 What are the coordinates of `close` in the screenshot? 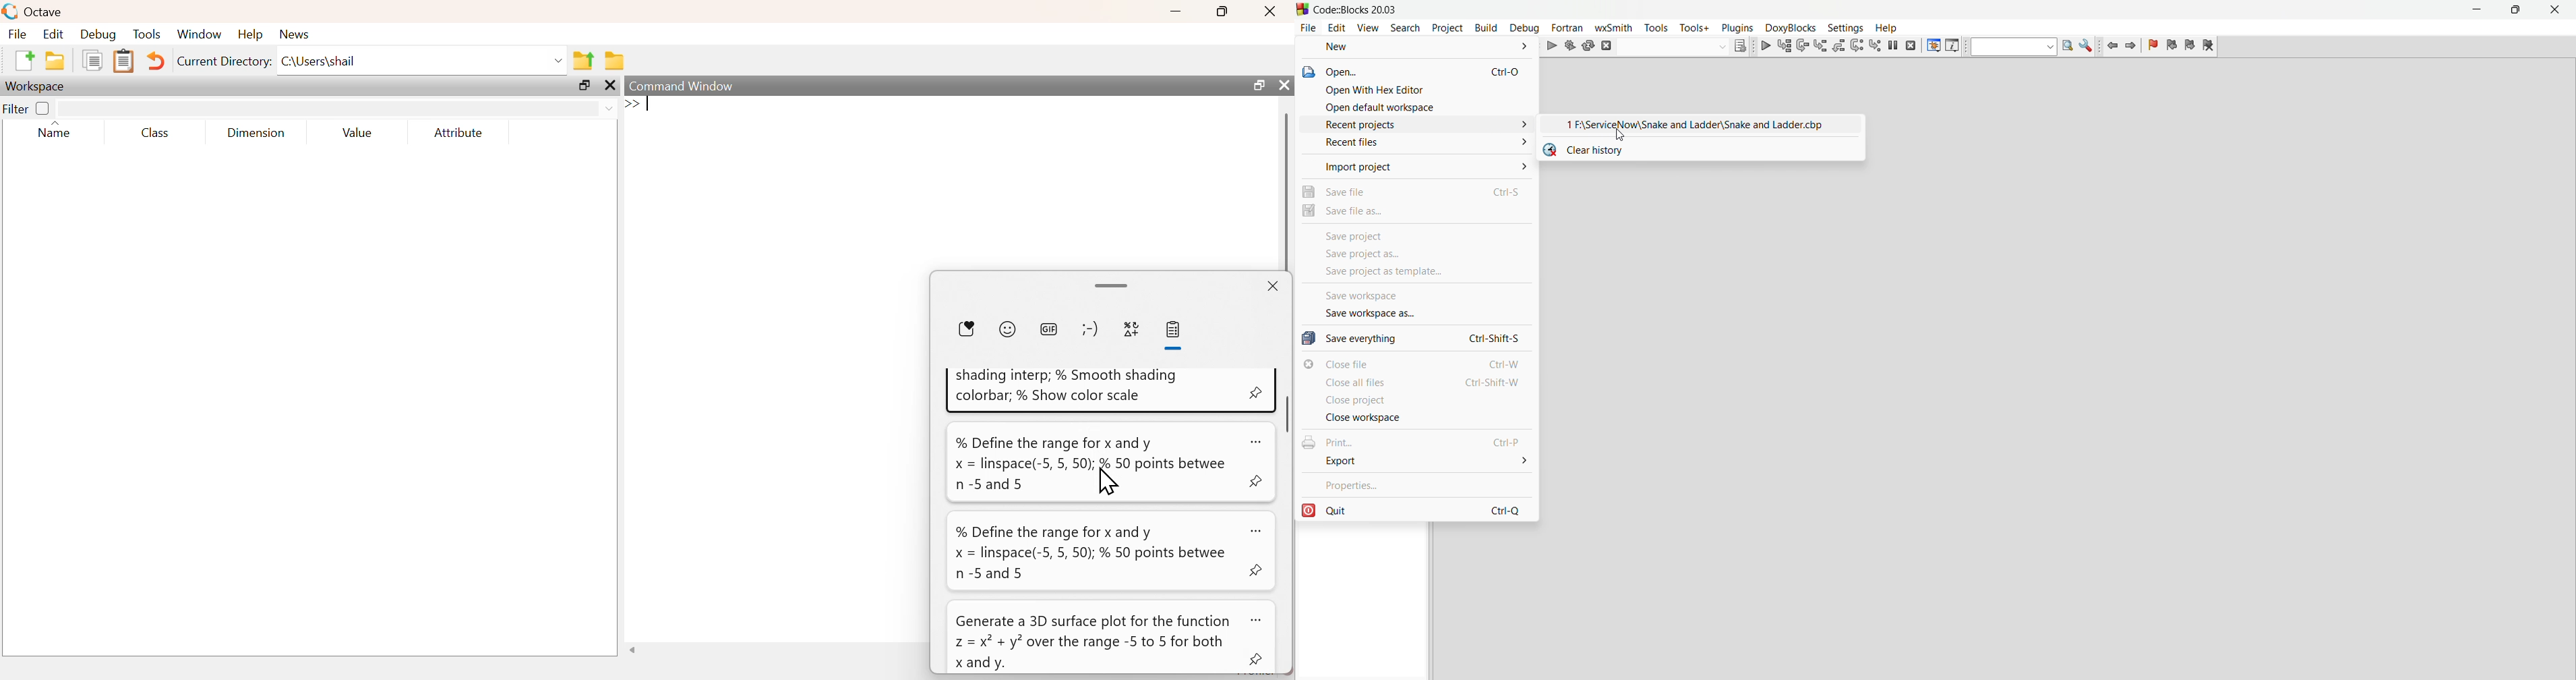 It's located at (1282, 84).